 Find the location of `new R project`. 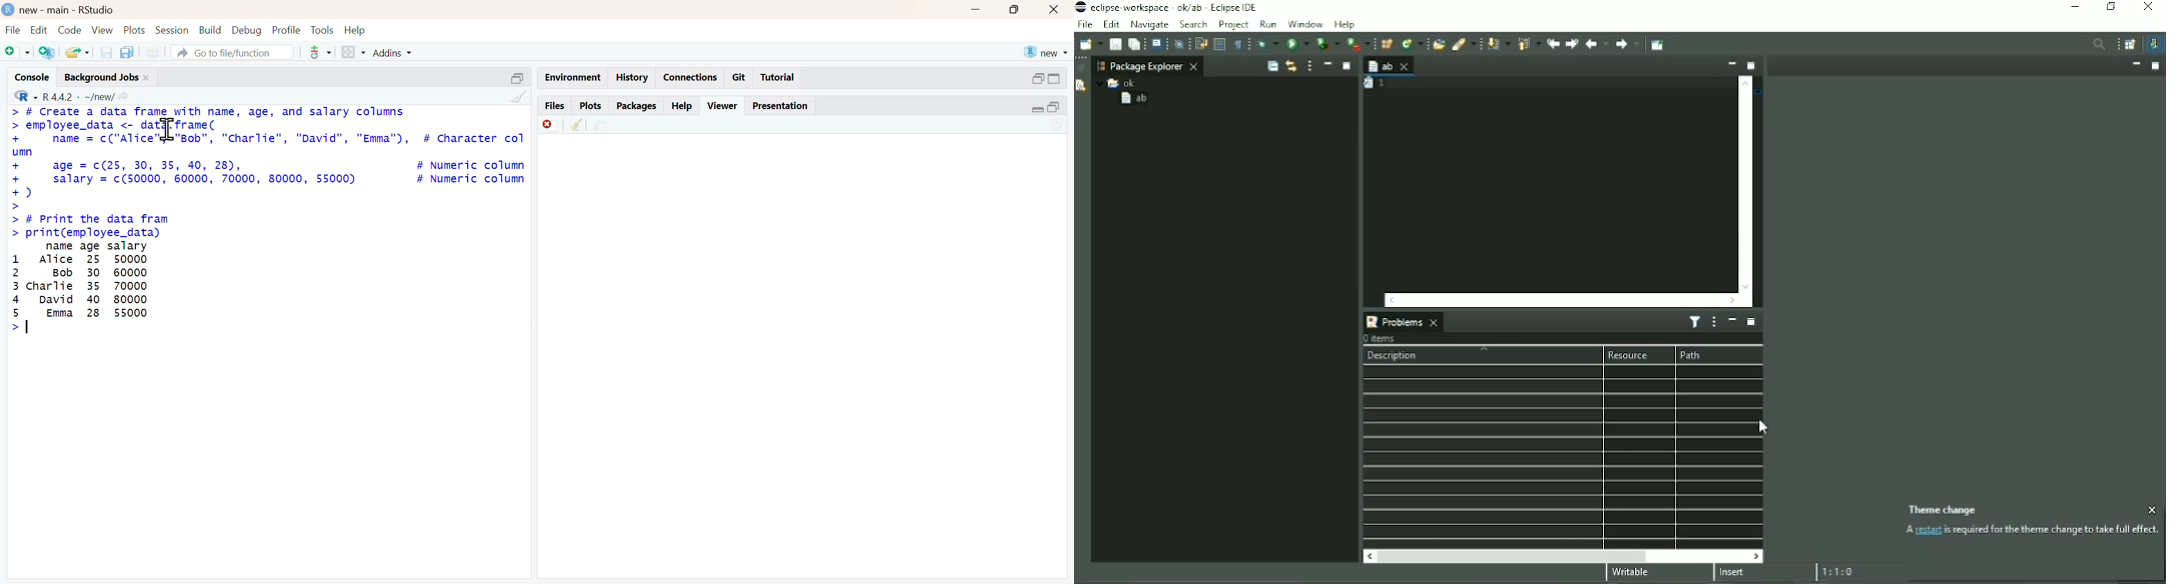

new R project is located at coordinates (1046, 50).